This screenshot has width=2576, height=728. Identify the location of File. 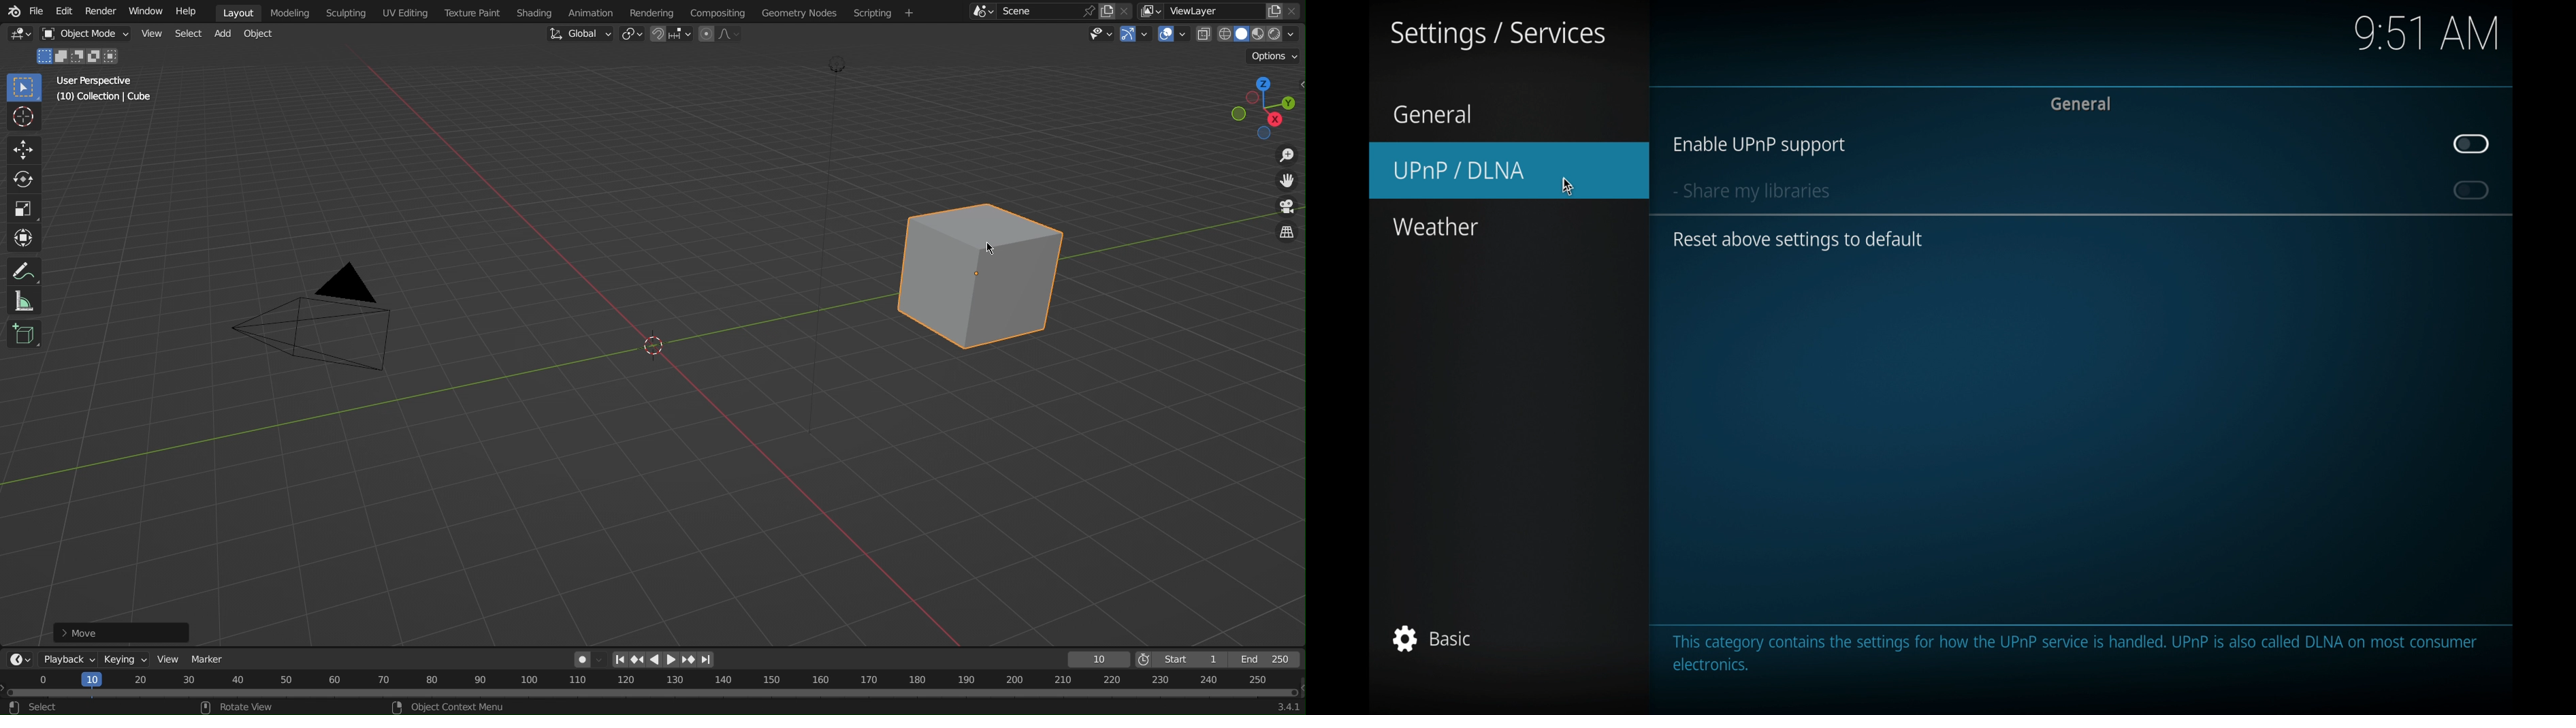
(36, 11).